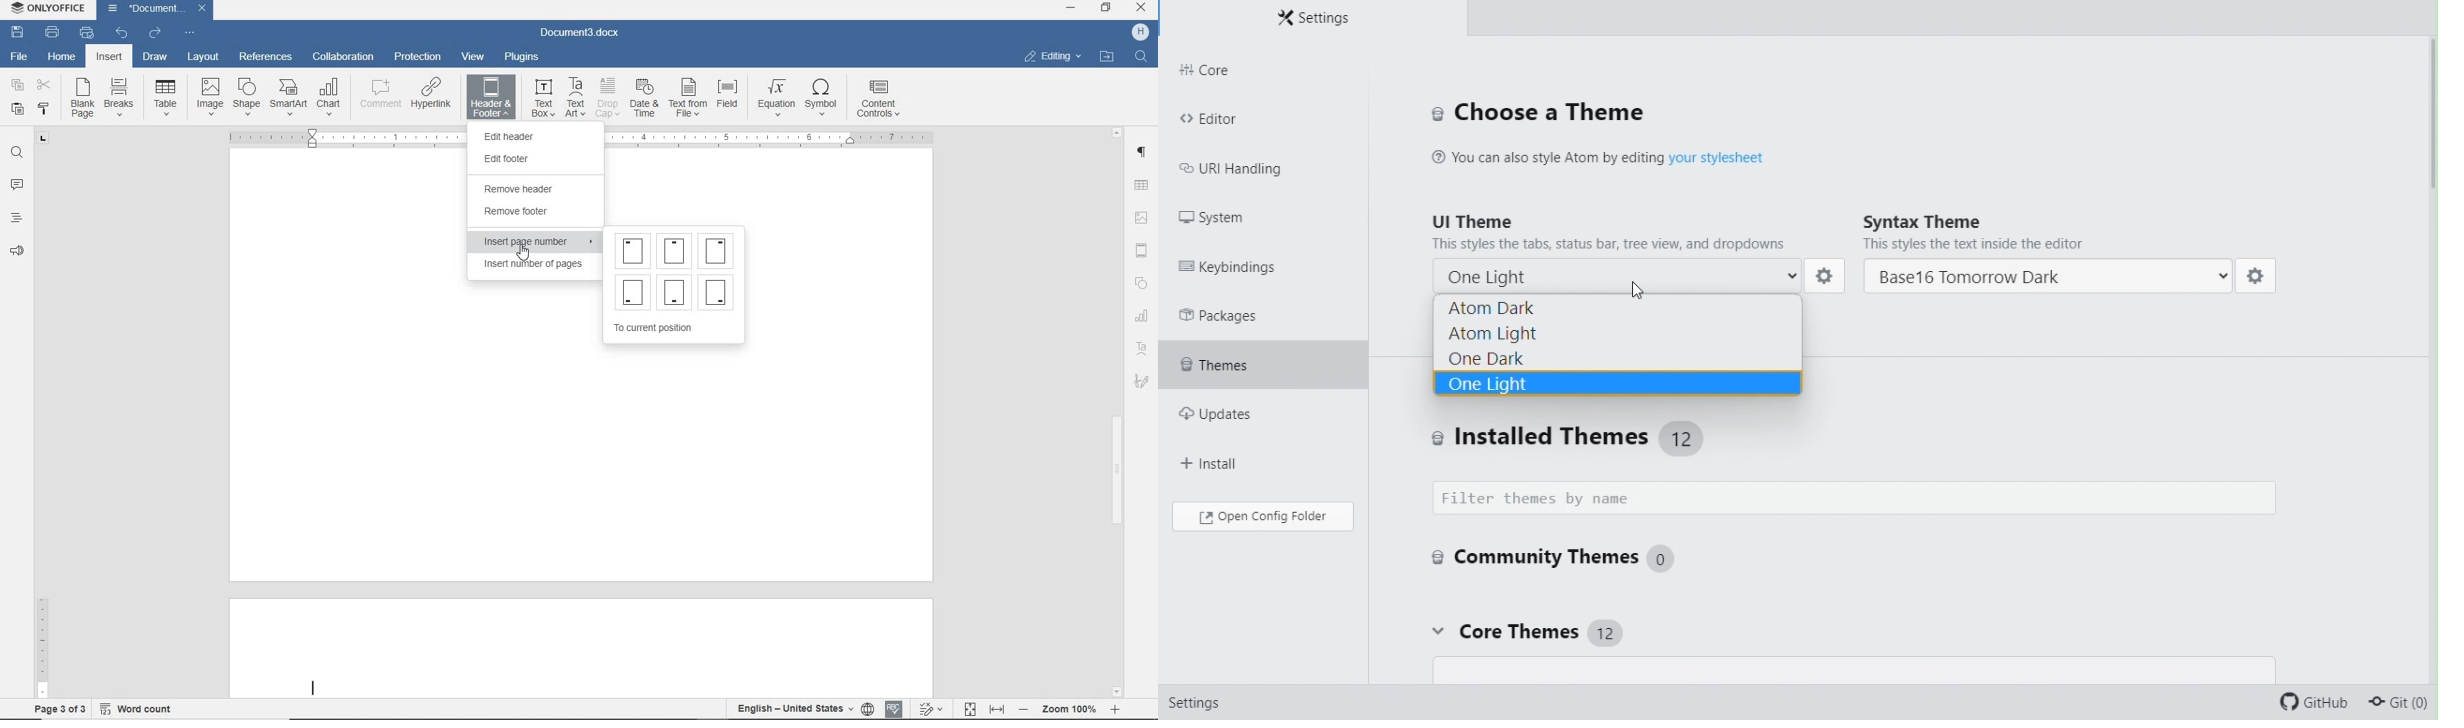 The width and height of the screenshot is (2464, 728). Describe the element at coordinates (542, 97) in the screenshot. I see `TEXT BOX` at that location.